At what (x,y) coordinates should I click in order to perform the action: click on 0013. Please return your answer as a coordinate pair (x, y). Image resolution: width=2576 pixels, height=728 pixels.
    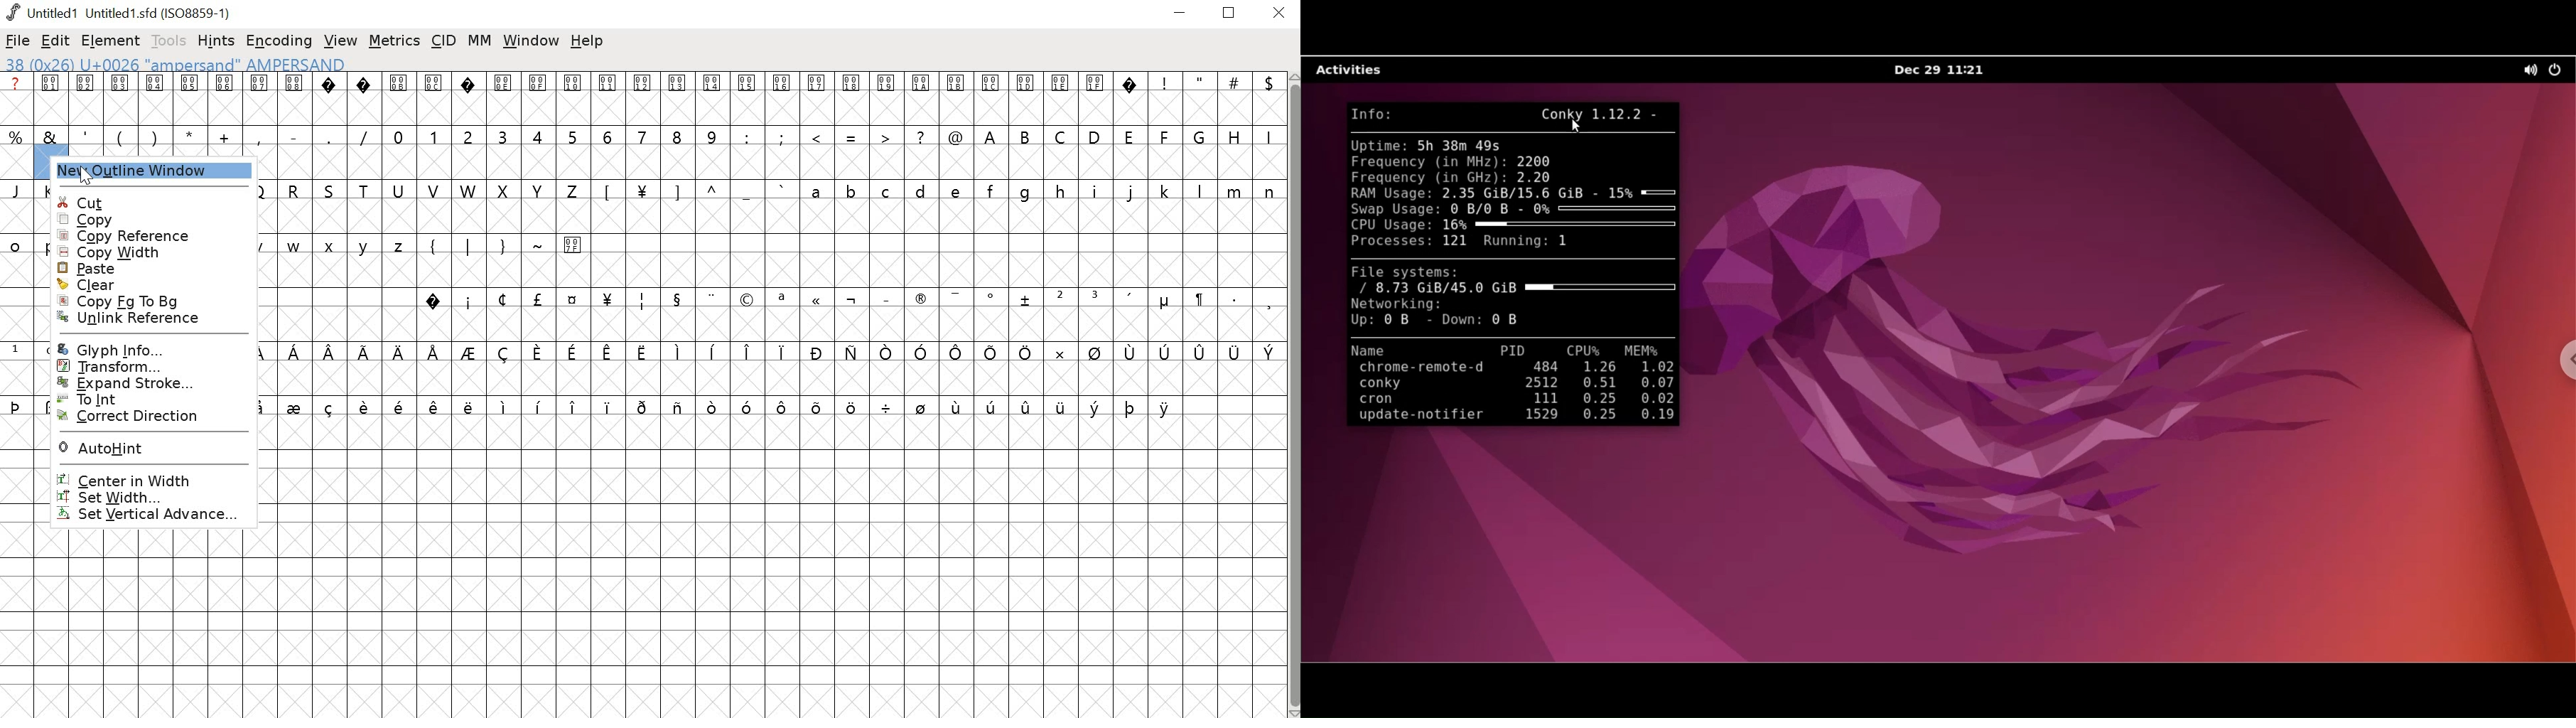
    Looking at the image, I should click on (679, 99).